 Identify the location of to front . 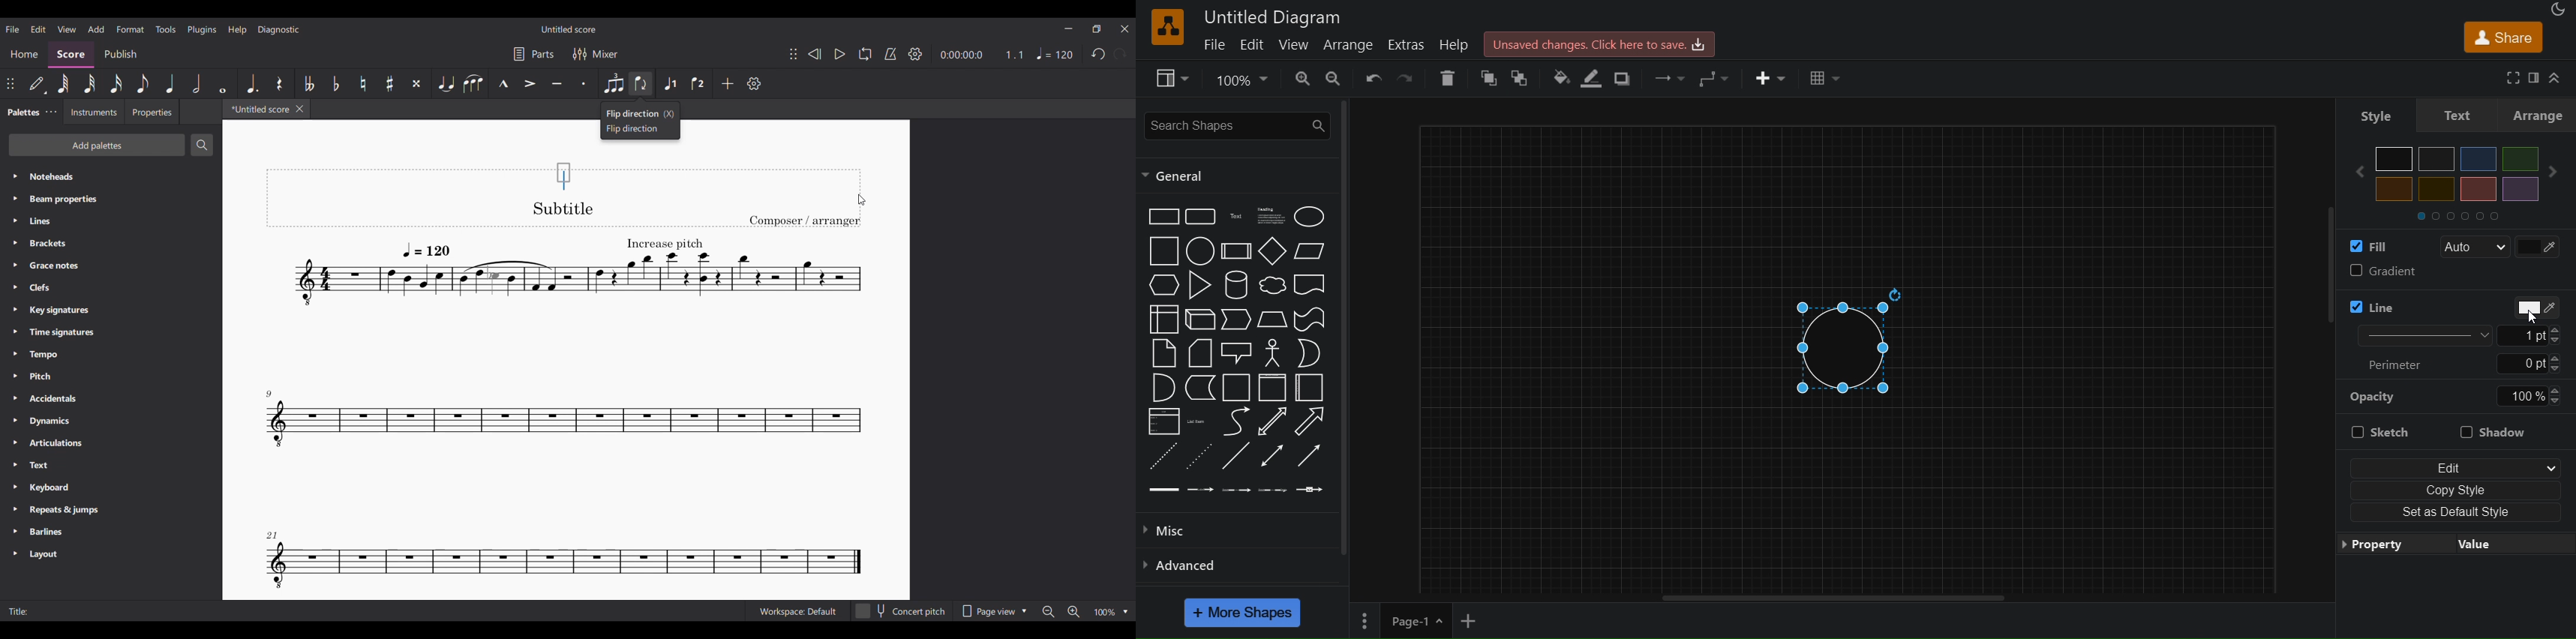
(1519, 77).